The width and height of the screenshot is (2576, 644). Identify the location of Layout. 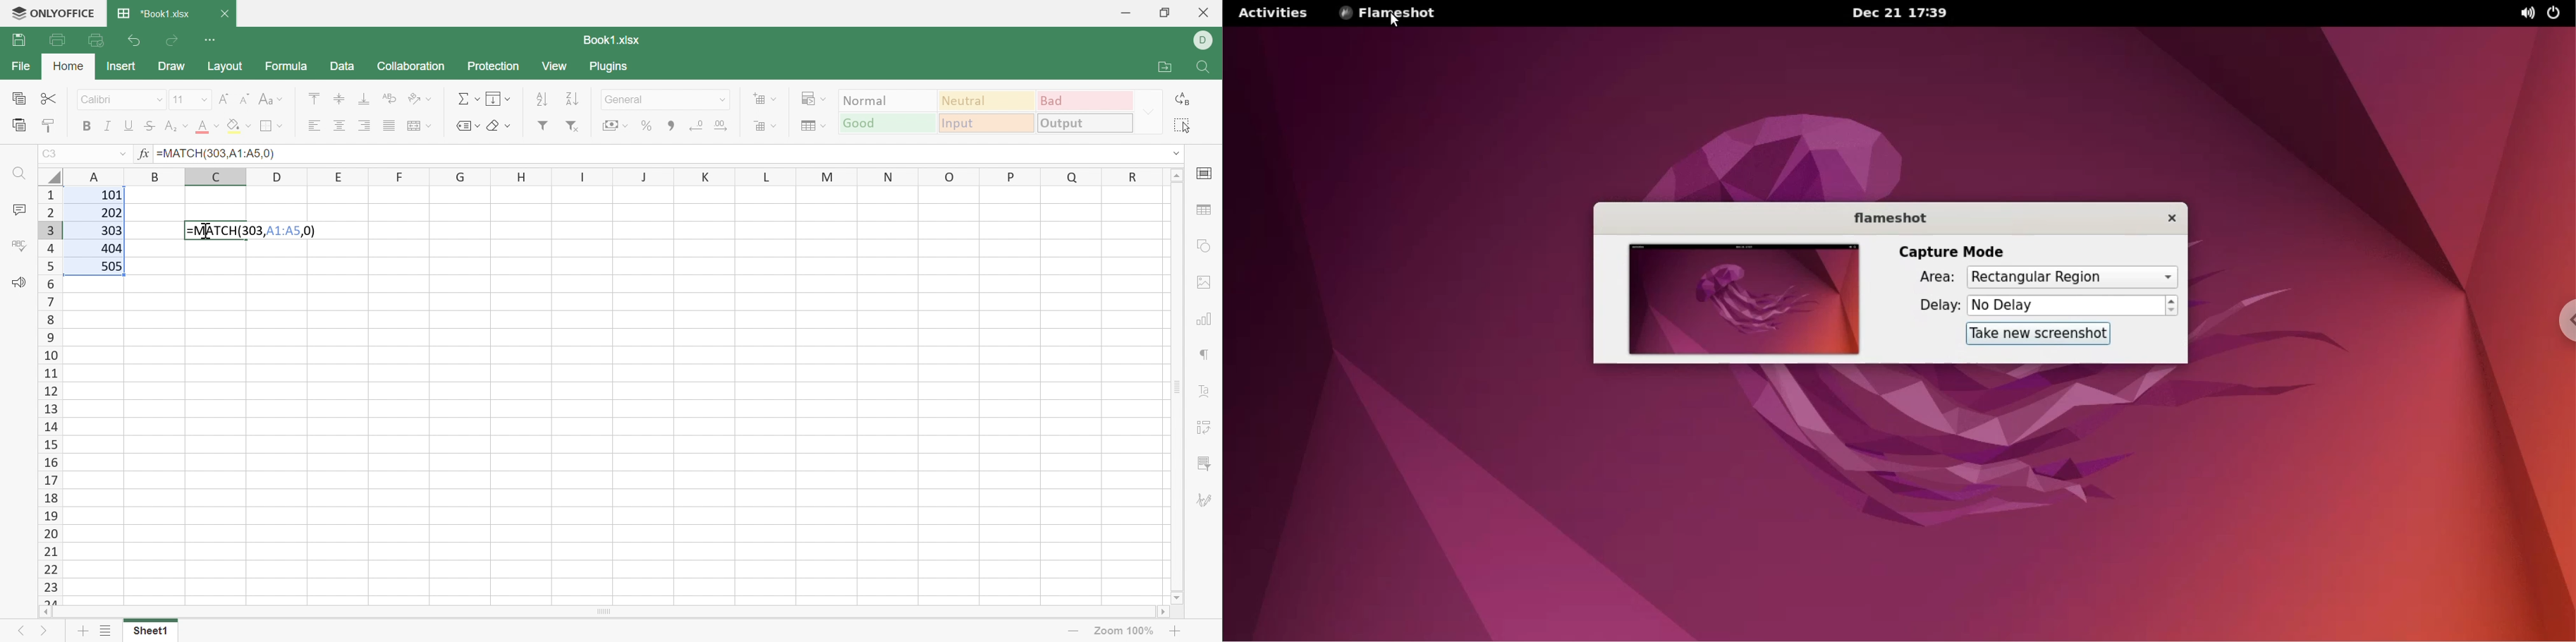
(230, 67).